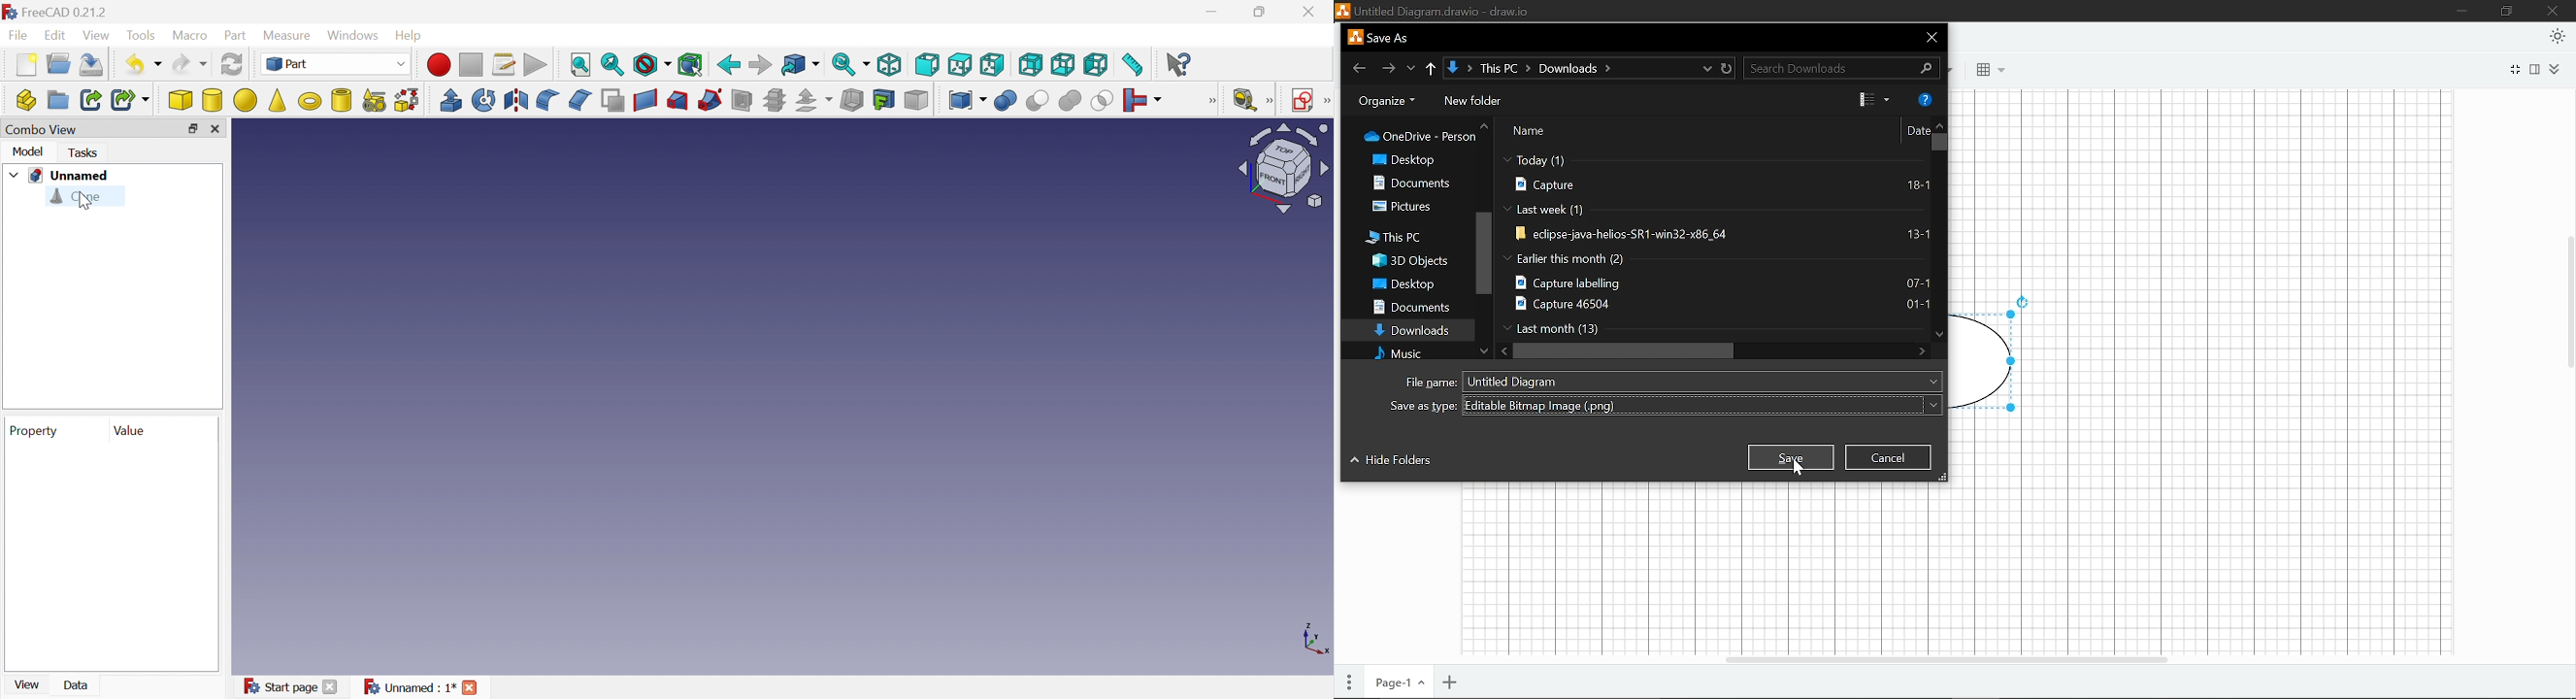 This screenshot has width=2576, height=700. What do you see at coordinates (1032, 65) in the screenshot?
I see `Rear` at bounding box center [1032, 65].